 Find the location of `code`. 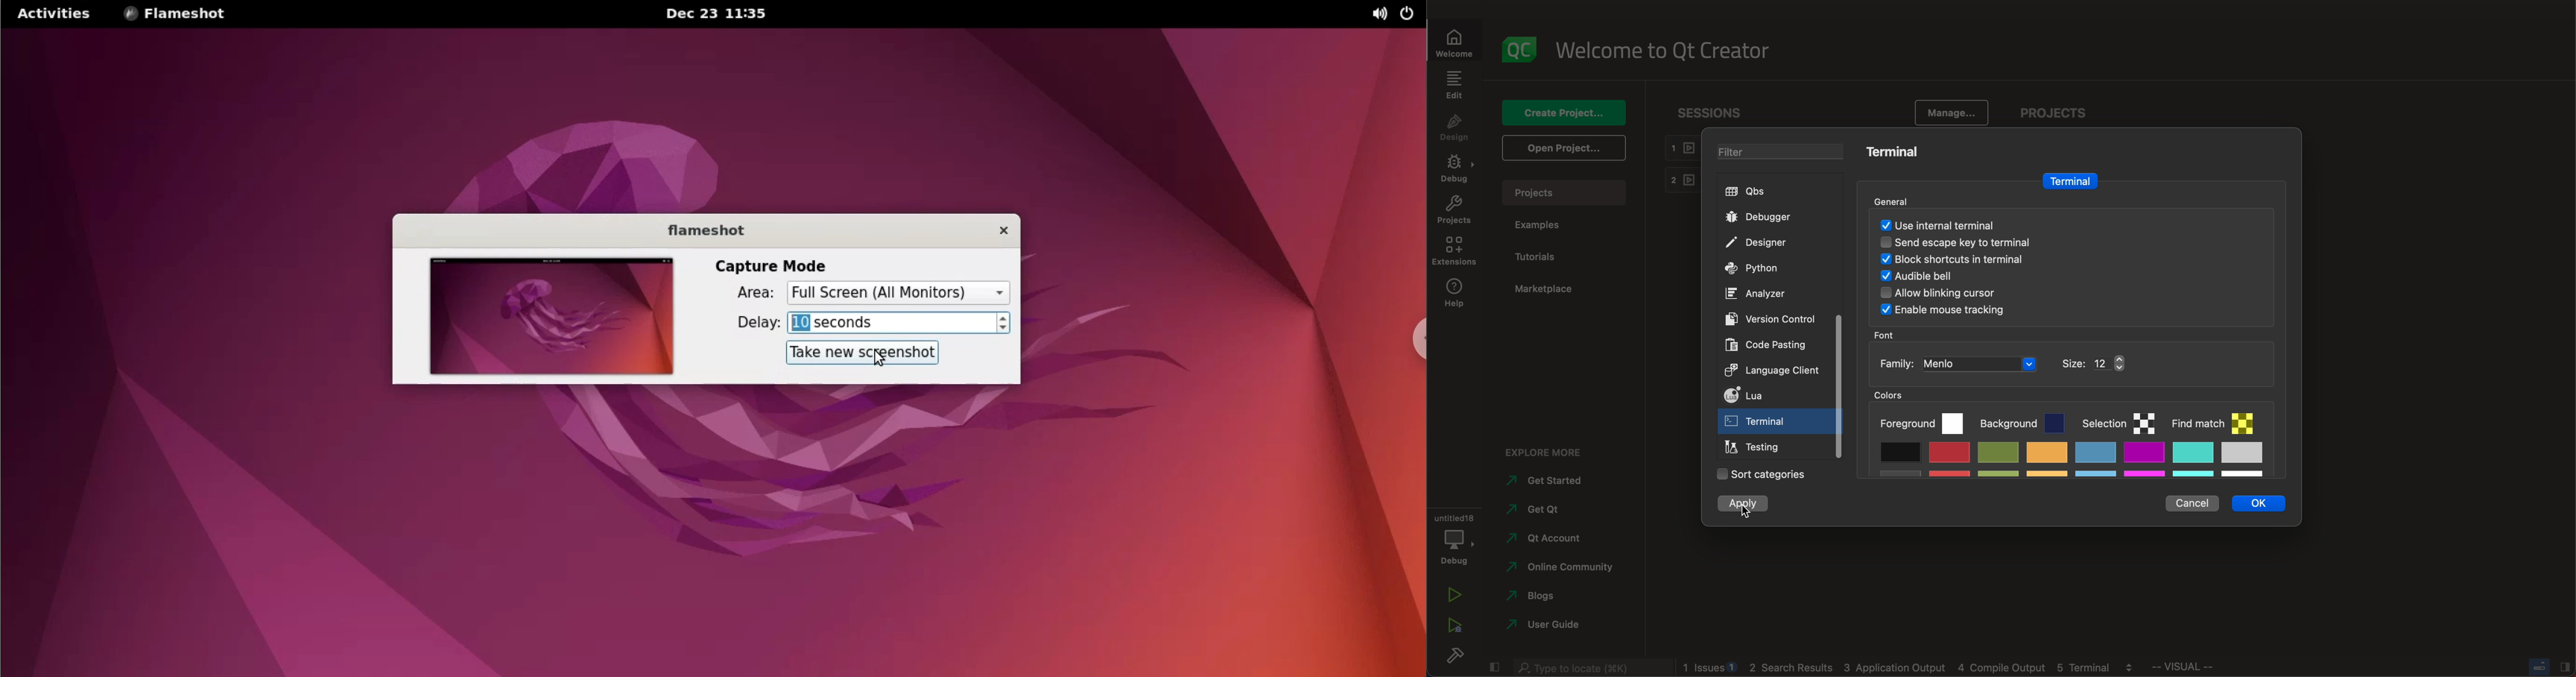

code is located at coordinates (1767, 345).